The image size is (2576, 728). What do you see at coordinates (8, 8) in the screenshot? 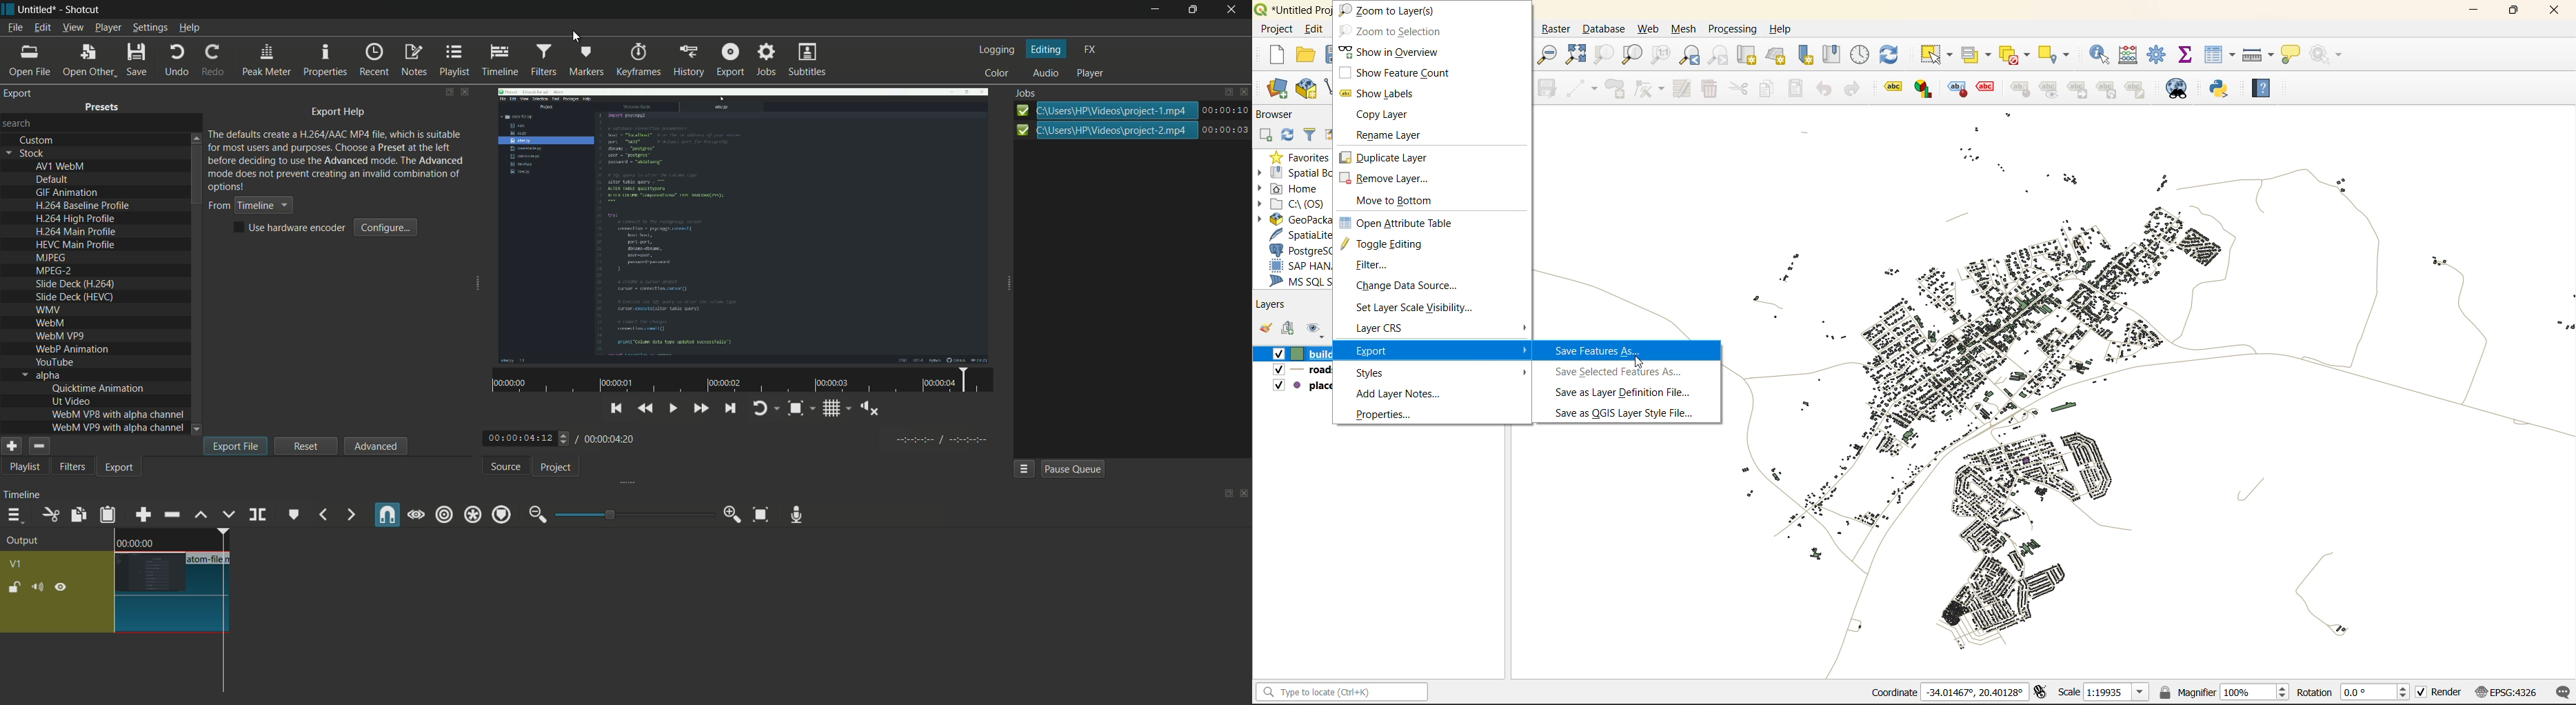
I see `app icon` at bounding box center [8, 8].